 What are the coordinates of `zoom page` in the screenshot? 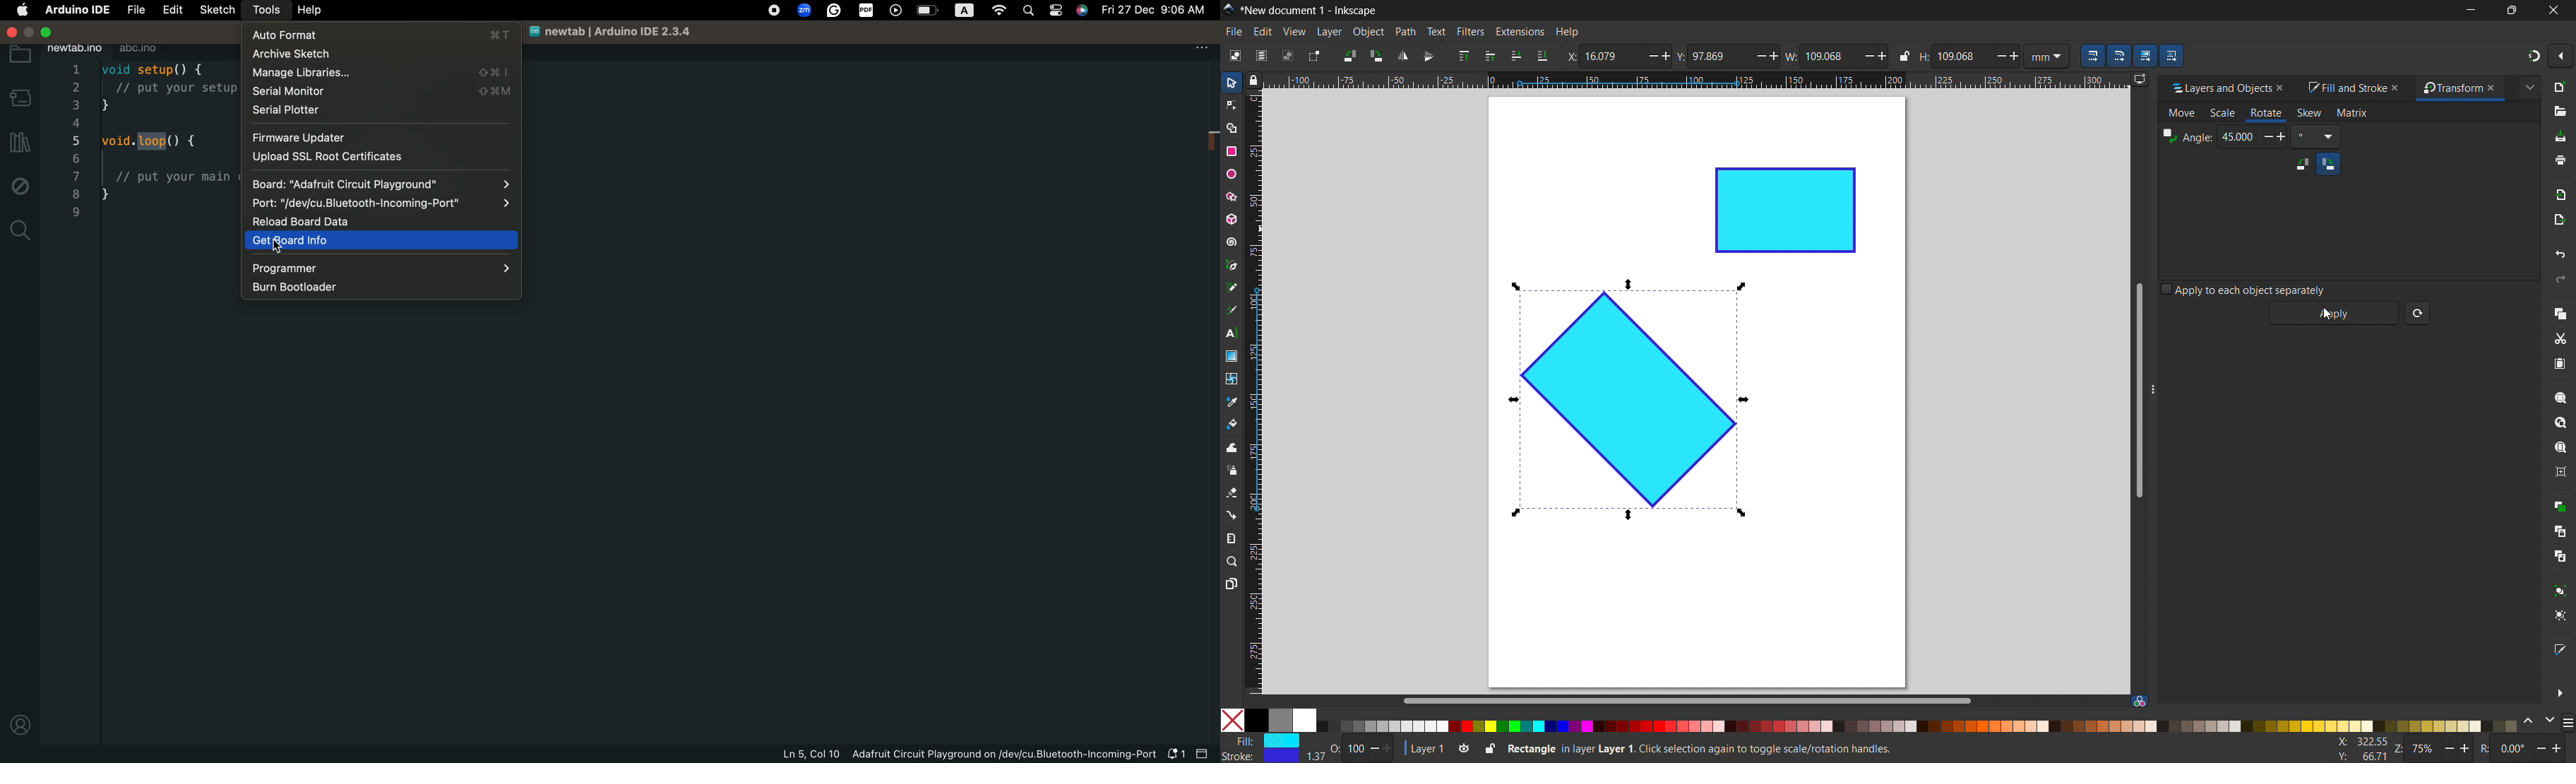 It's located at (2560, 448).